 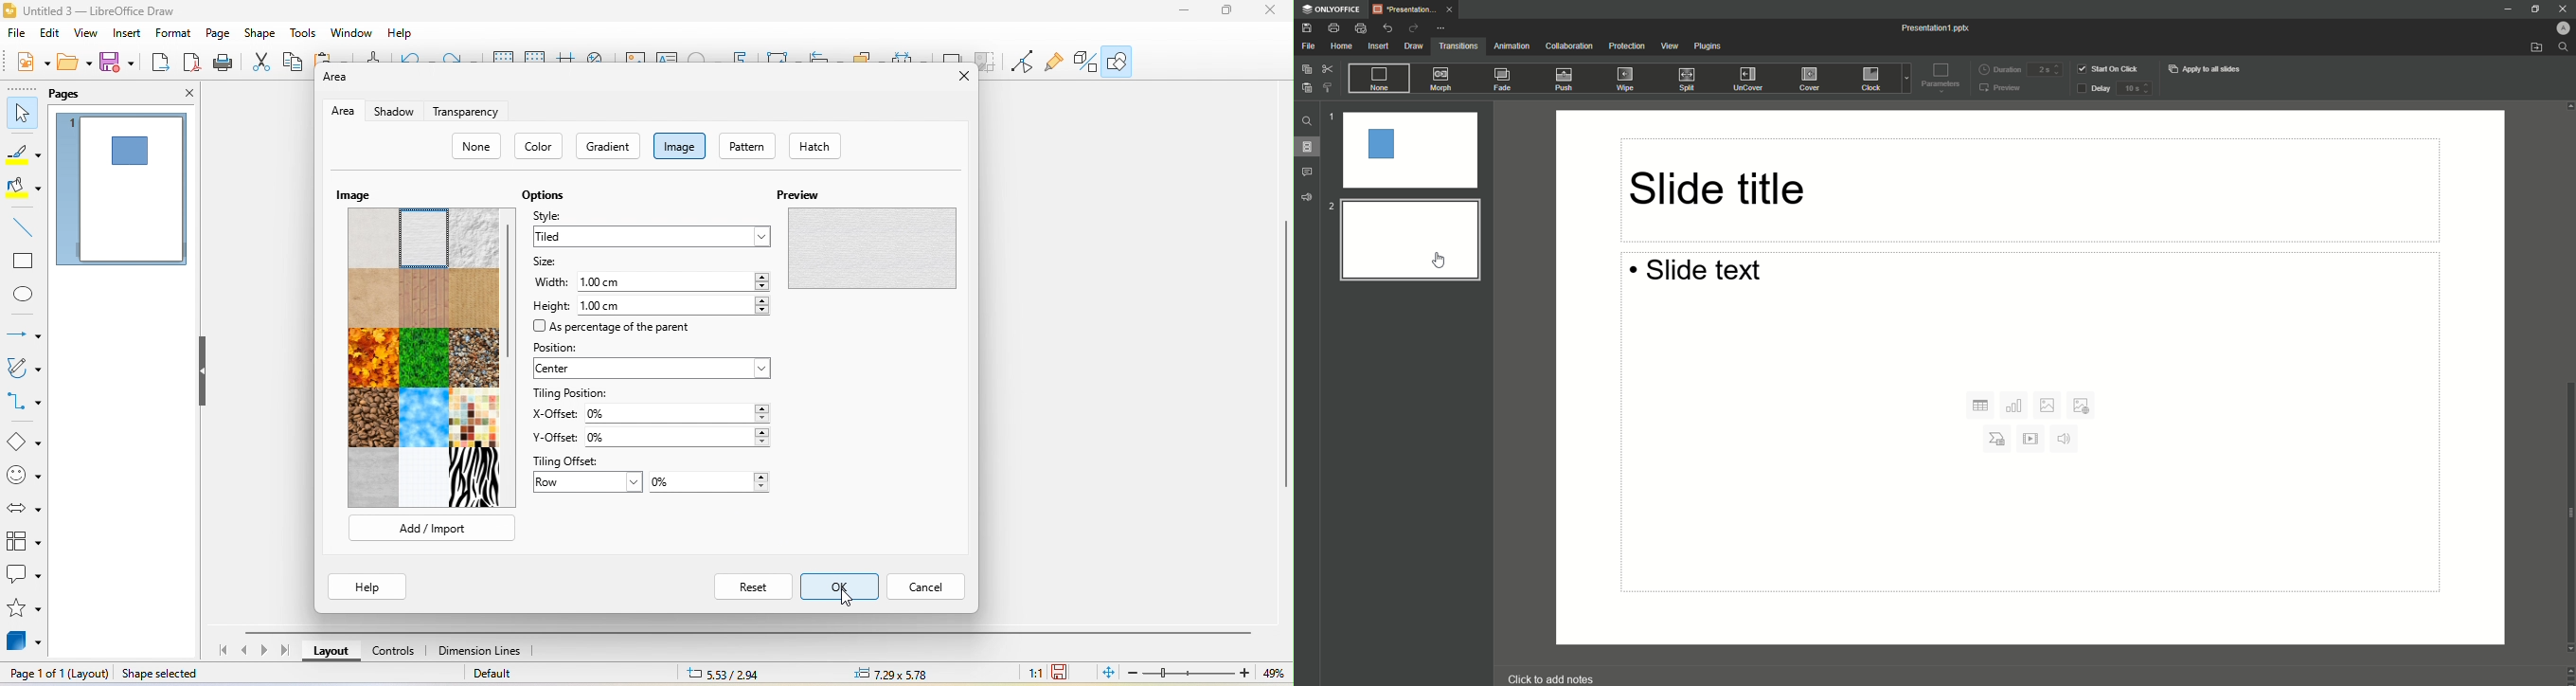 What do you see at coordinates (205, 379) in the screenshot?
I see `hide` at bounding box center [205, 379].